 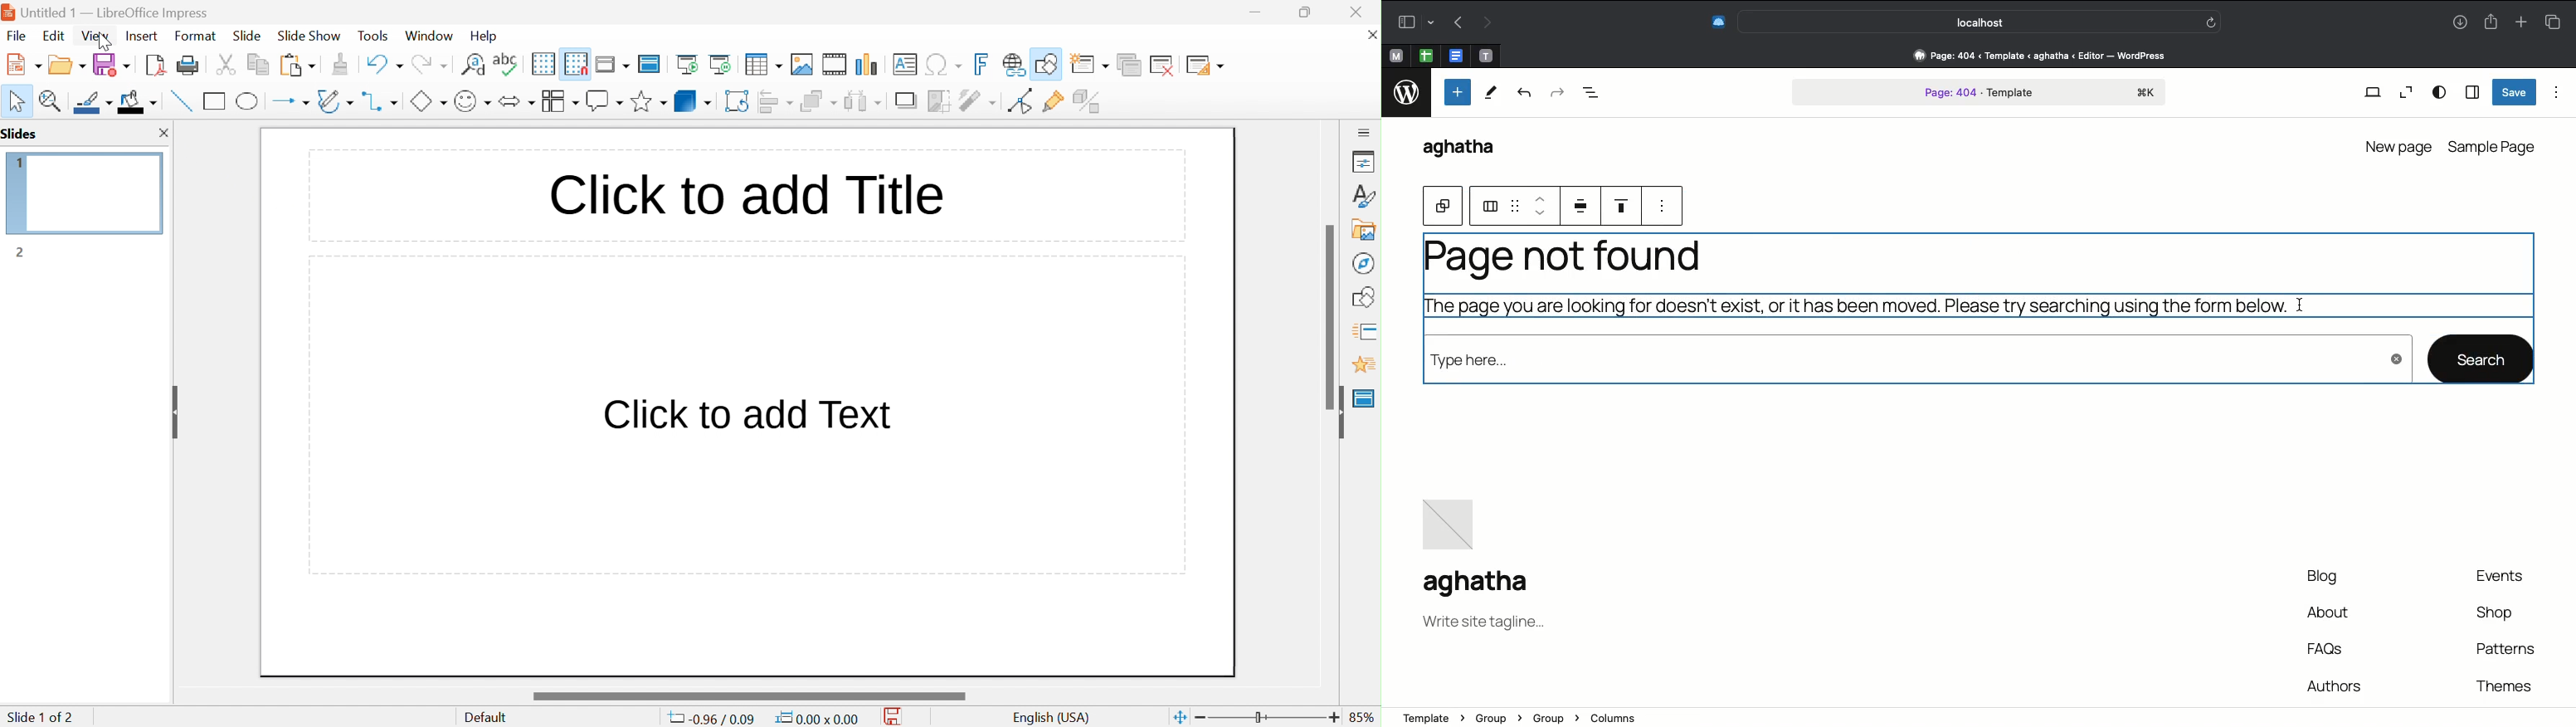 I want to click on animation, so click(x=1363, y=365).